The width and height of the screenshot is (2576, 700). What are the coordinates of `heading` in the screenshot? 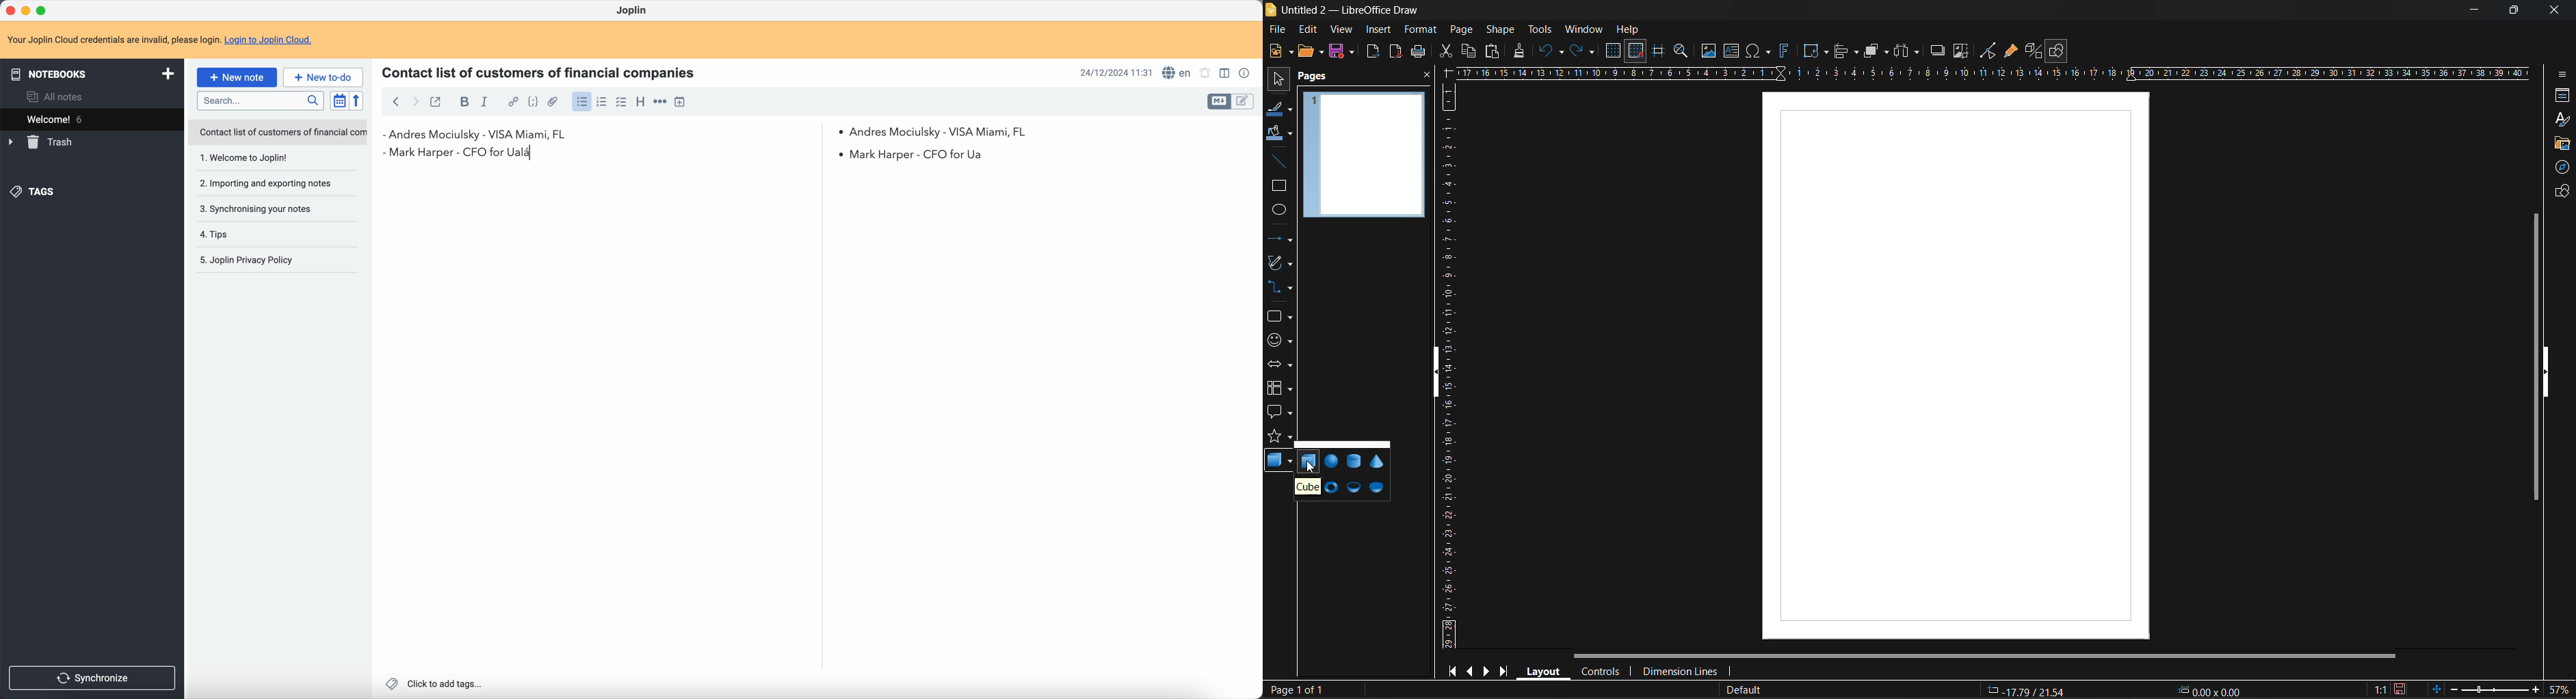 It's located at (640, 102).